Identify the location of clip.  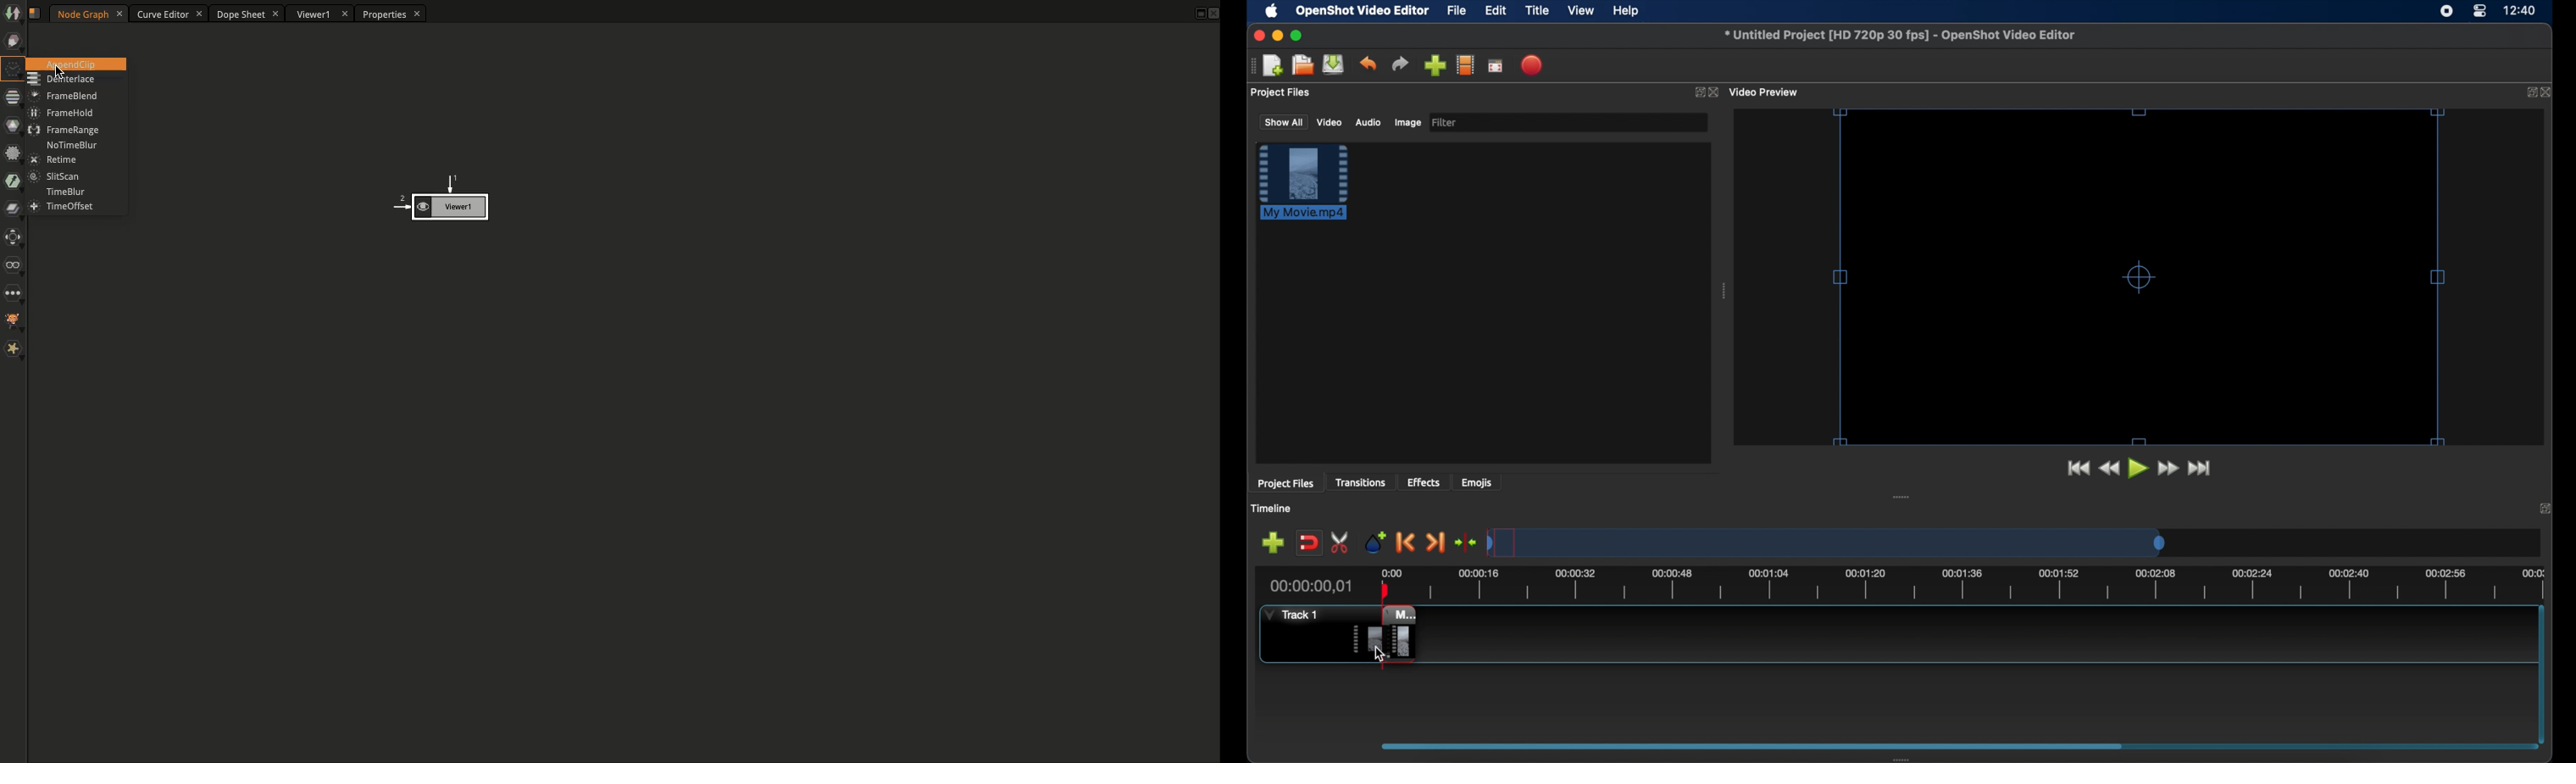
(1388, 637).